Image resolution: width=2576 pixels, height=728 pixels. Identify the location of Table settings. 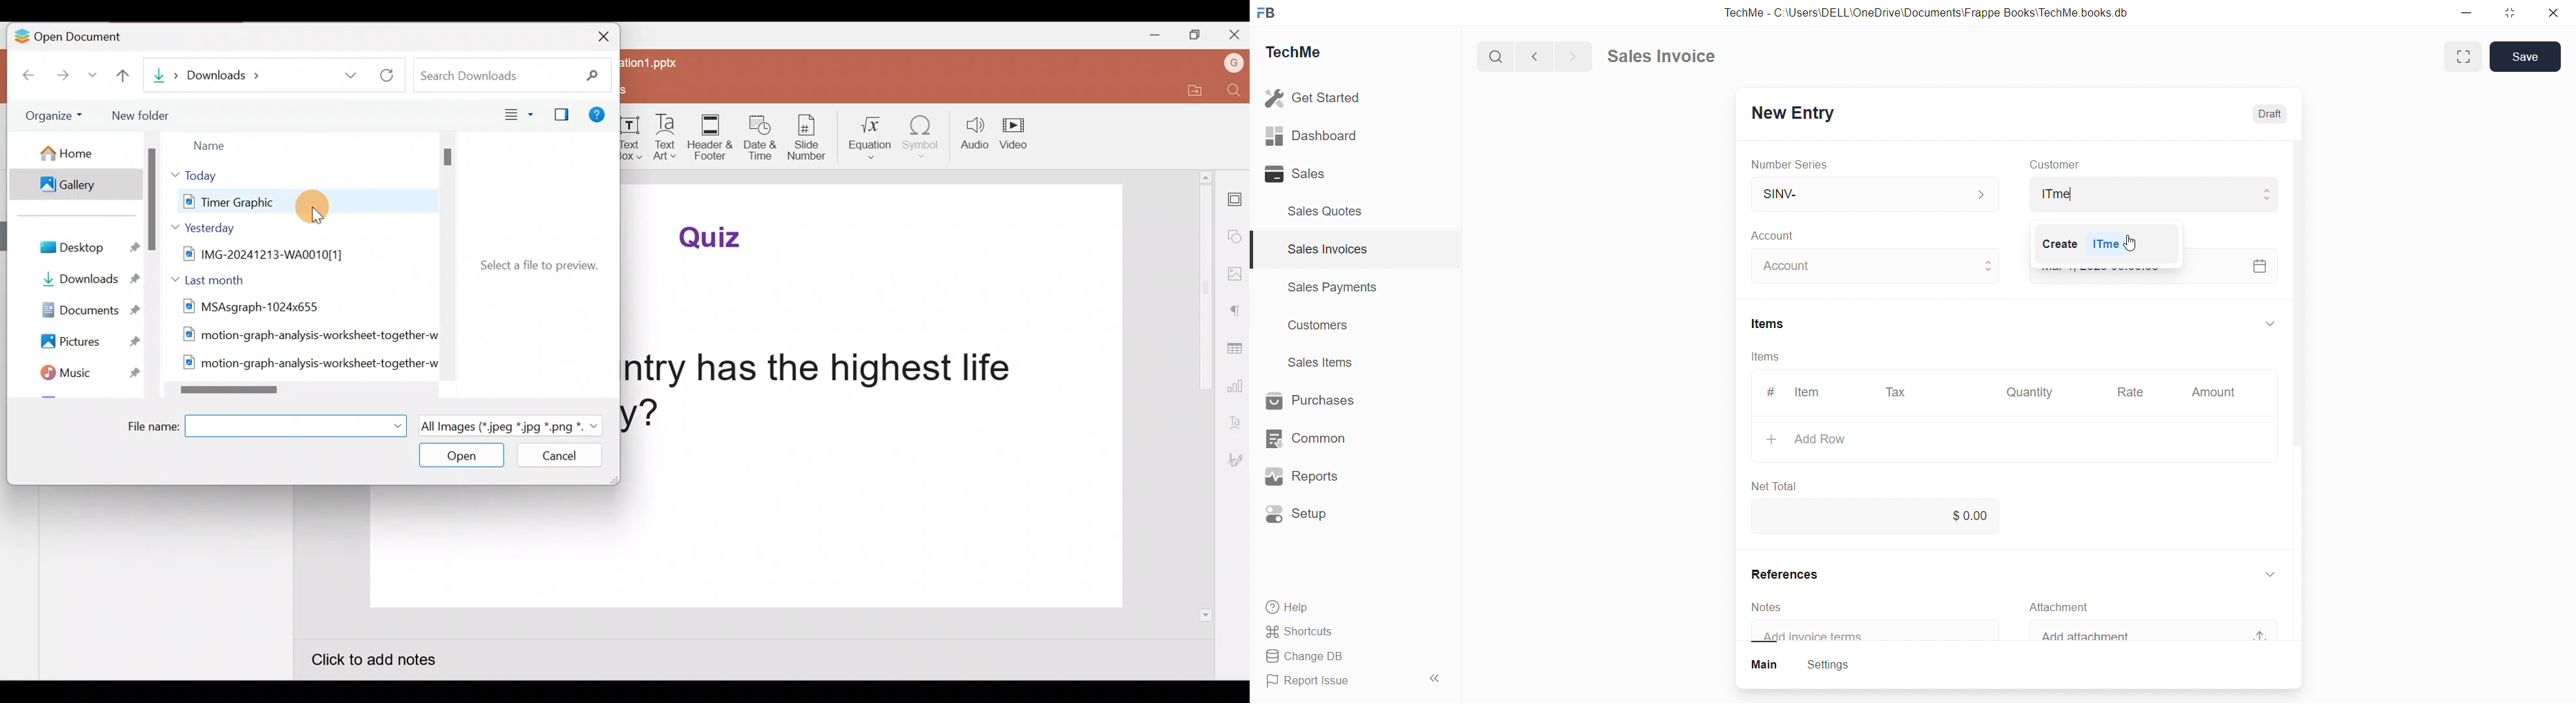
(1235, 350).